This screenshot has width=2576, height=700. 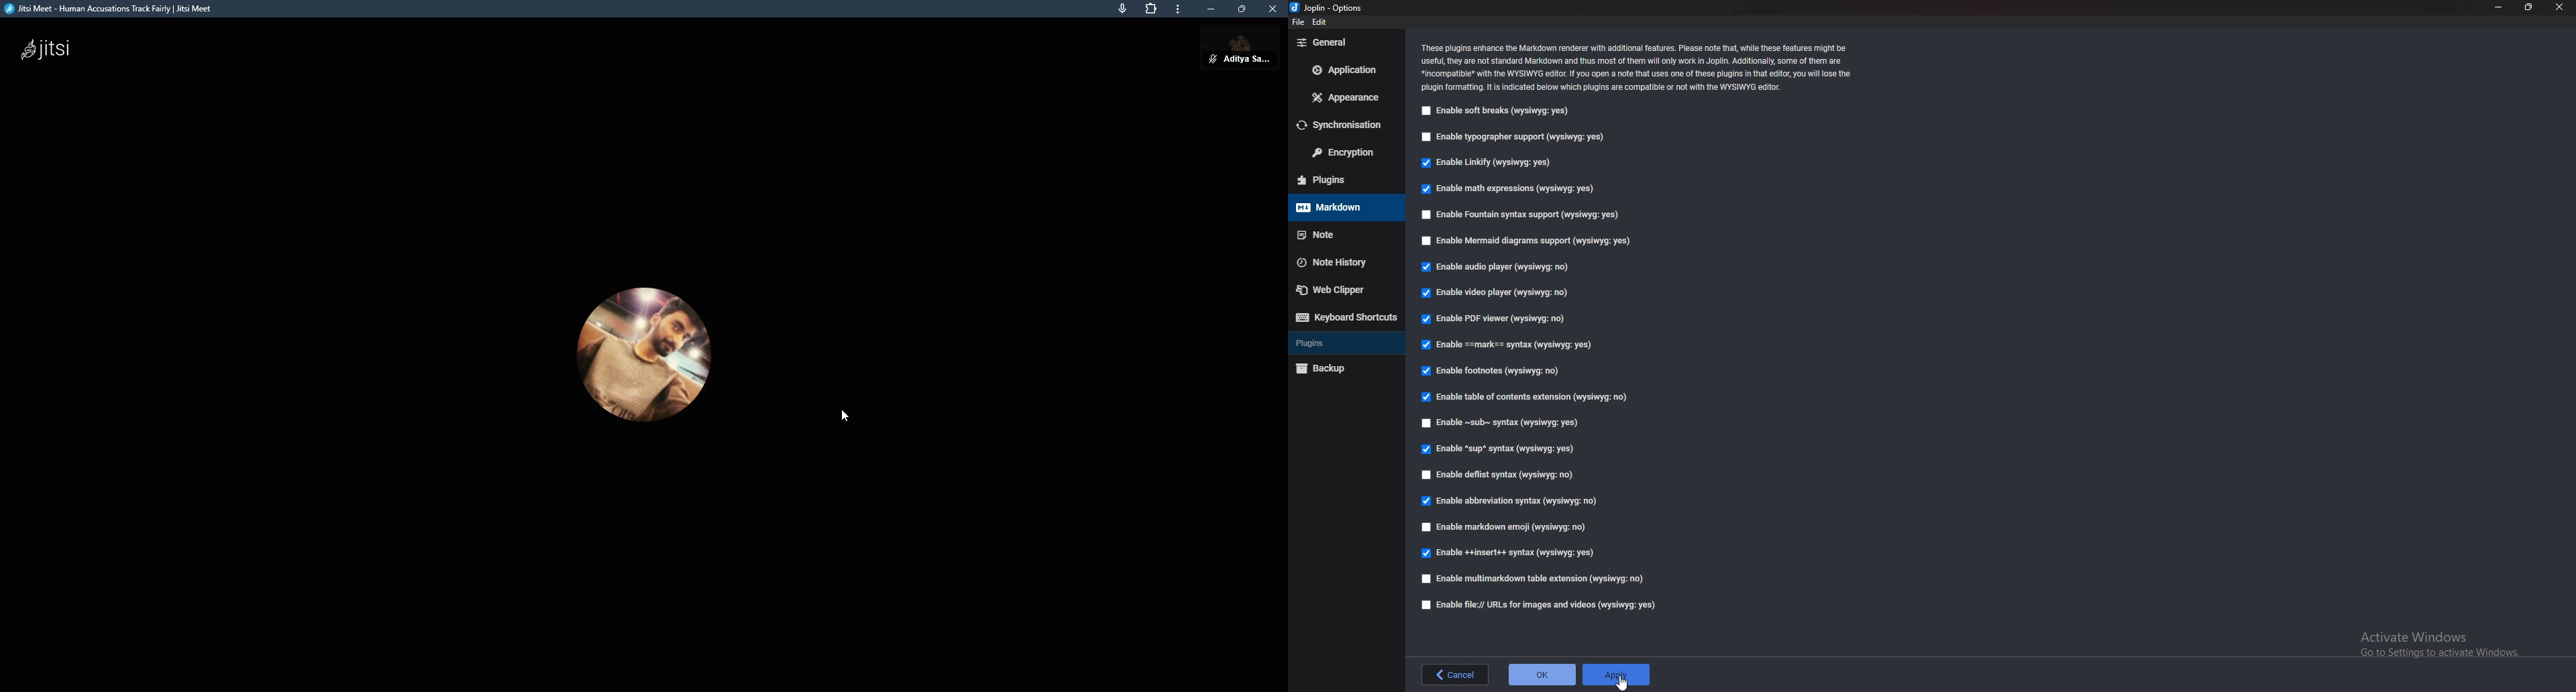 What do you see at coordinates (1646, 67) in the screenshot?
I see `Info` at bounding box center [1646, 67].